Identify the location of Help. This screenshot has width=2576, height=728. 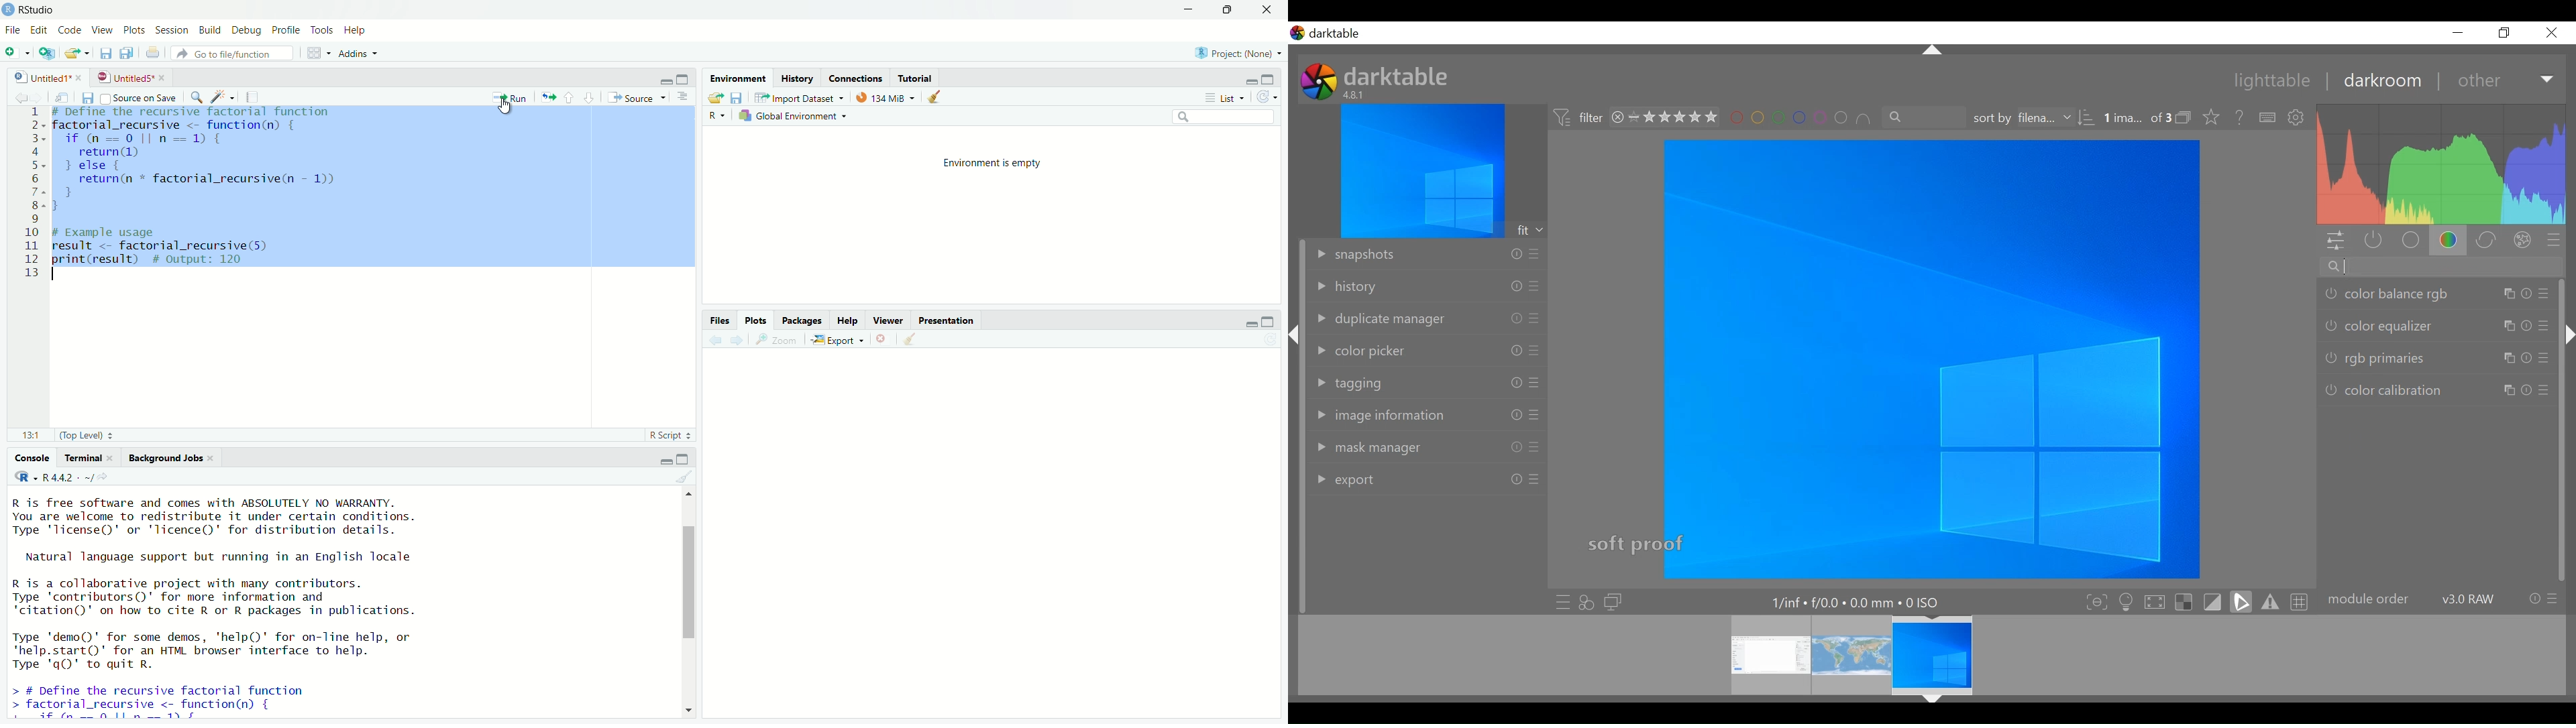
(356, 30).